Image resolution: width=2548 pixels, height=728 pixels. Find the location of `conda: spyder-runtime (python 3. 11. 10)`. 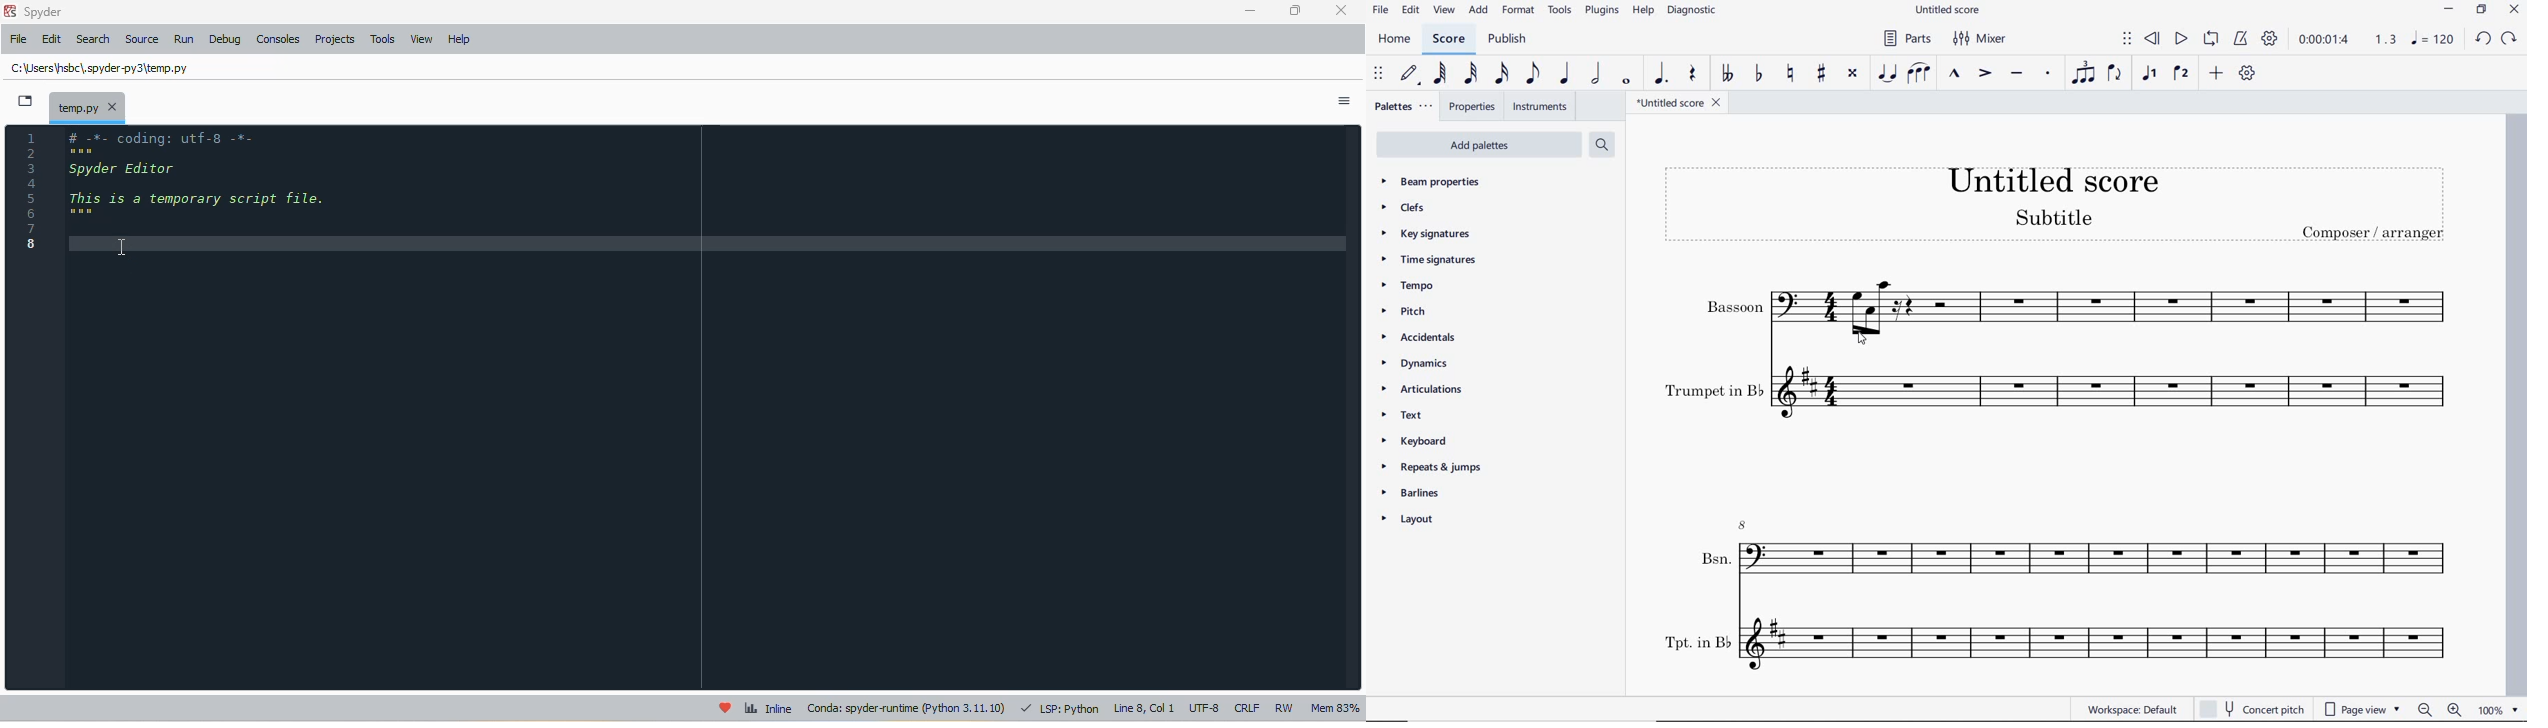

conda: spyder-runtime (python 3. 11. 10) is located at coordinates (908, 708).